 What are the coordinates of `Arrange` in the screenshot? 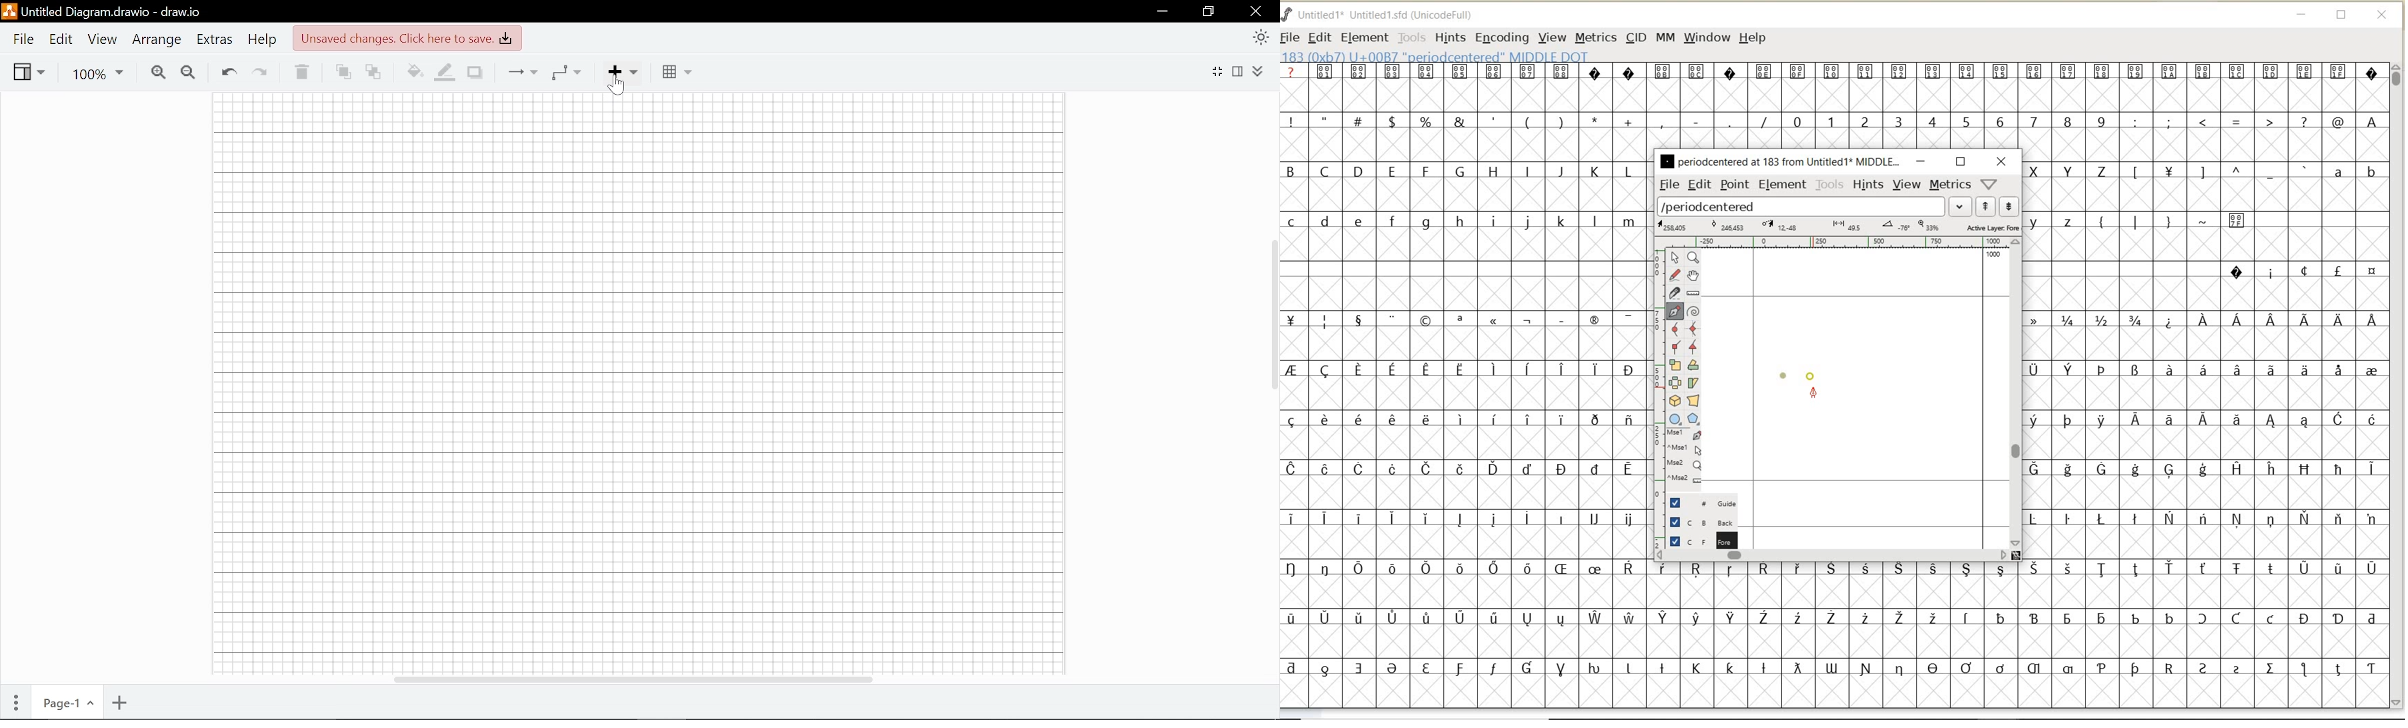 It's located at (154, 41).